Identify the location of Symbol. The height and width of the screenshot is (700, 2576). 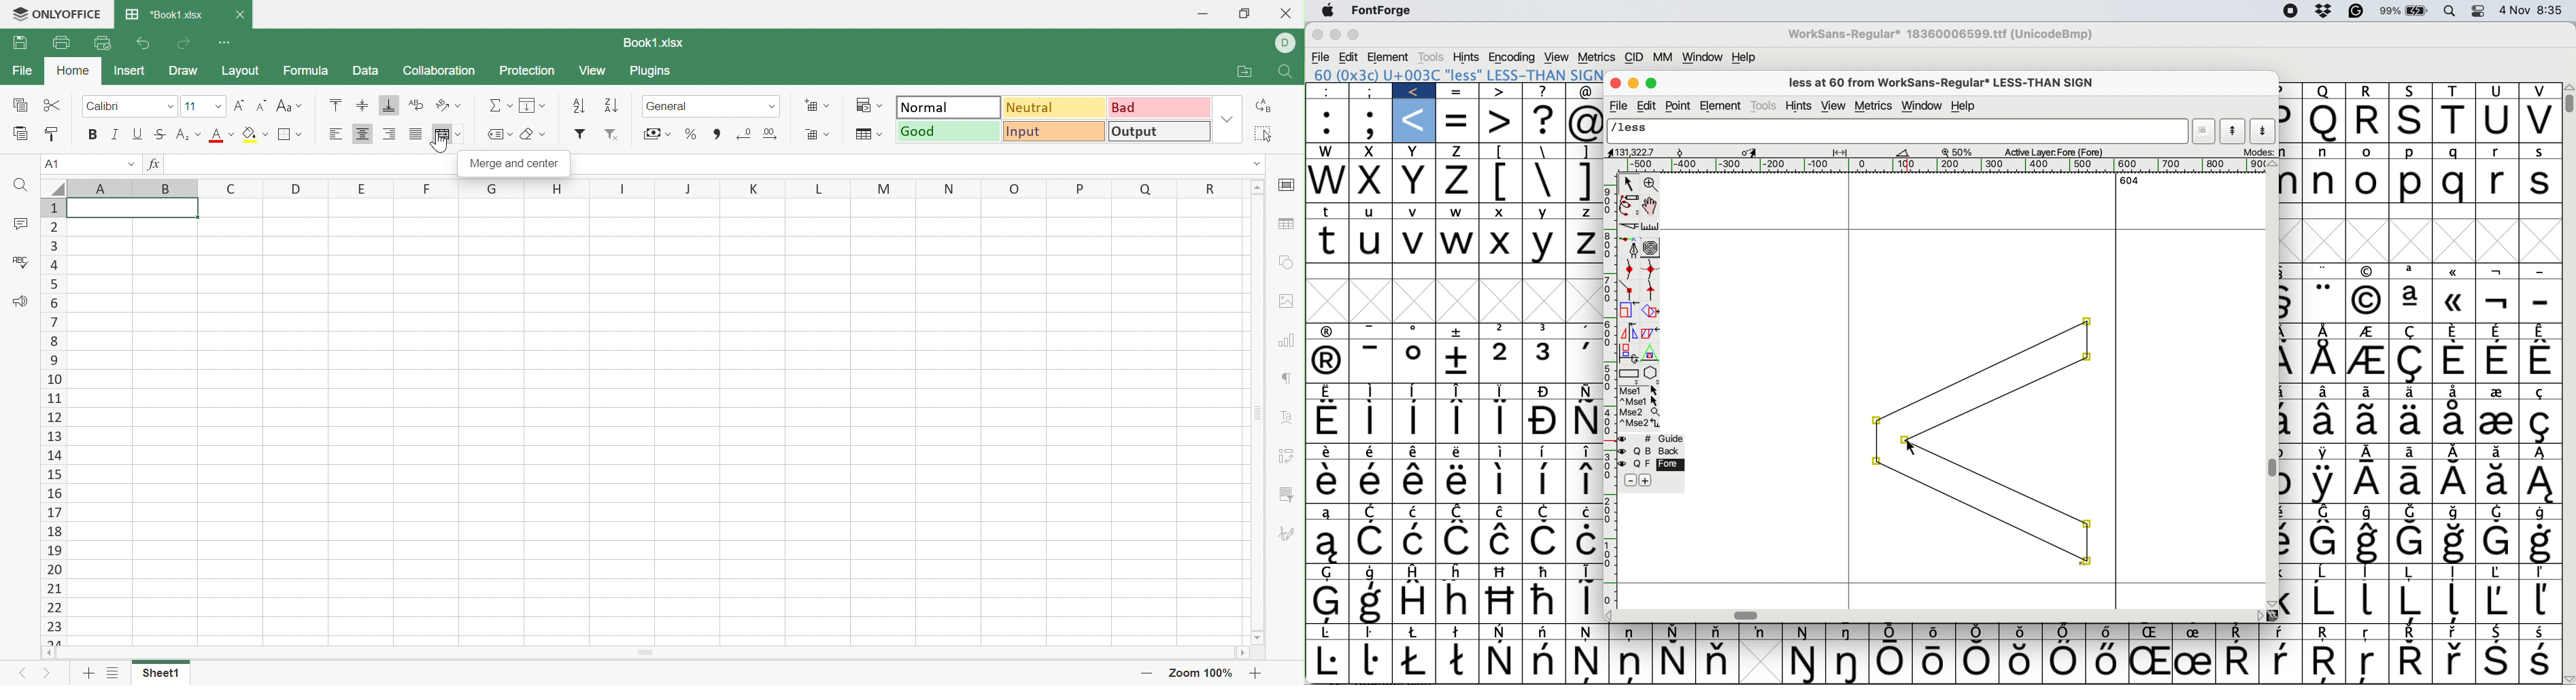
(2324, 634).